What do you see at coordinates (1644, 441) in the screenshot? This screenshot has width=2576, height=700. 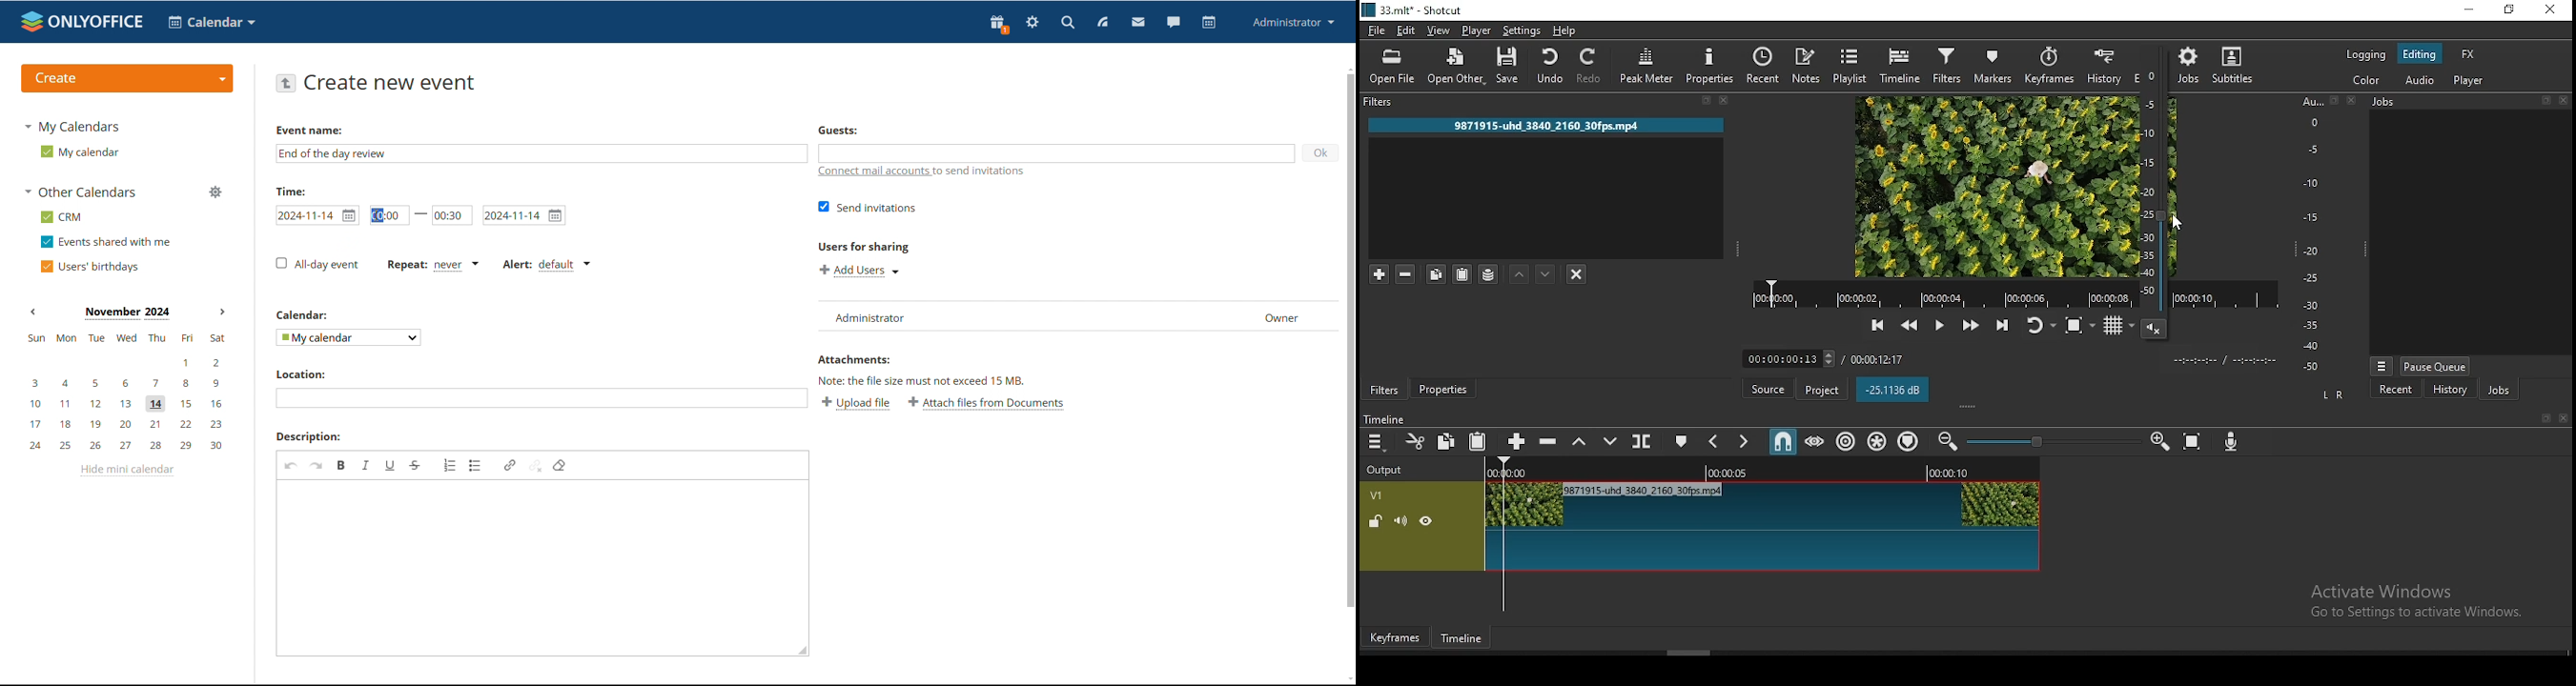 I see `split at playhead` at bounding box center [1644, 441].